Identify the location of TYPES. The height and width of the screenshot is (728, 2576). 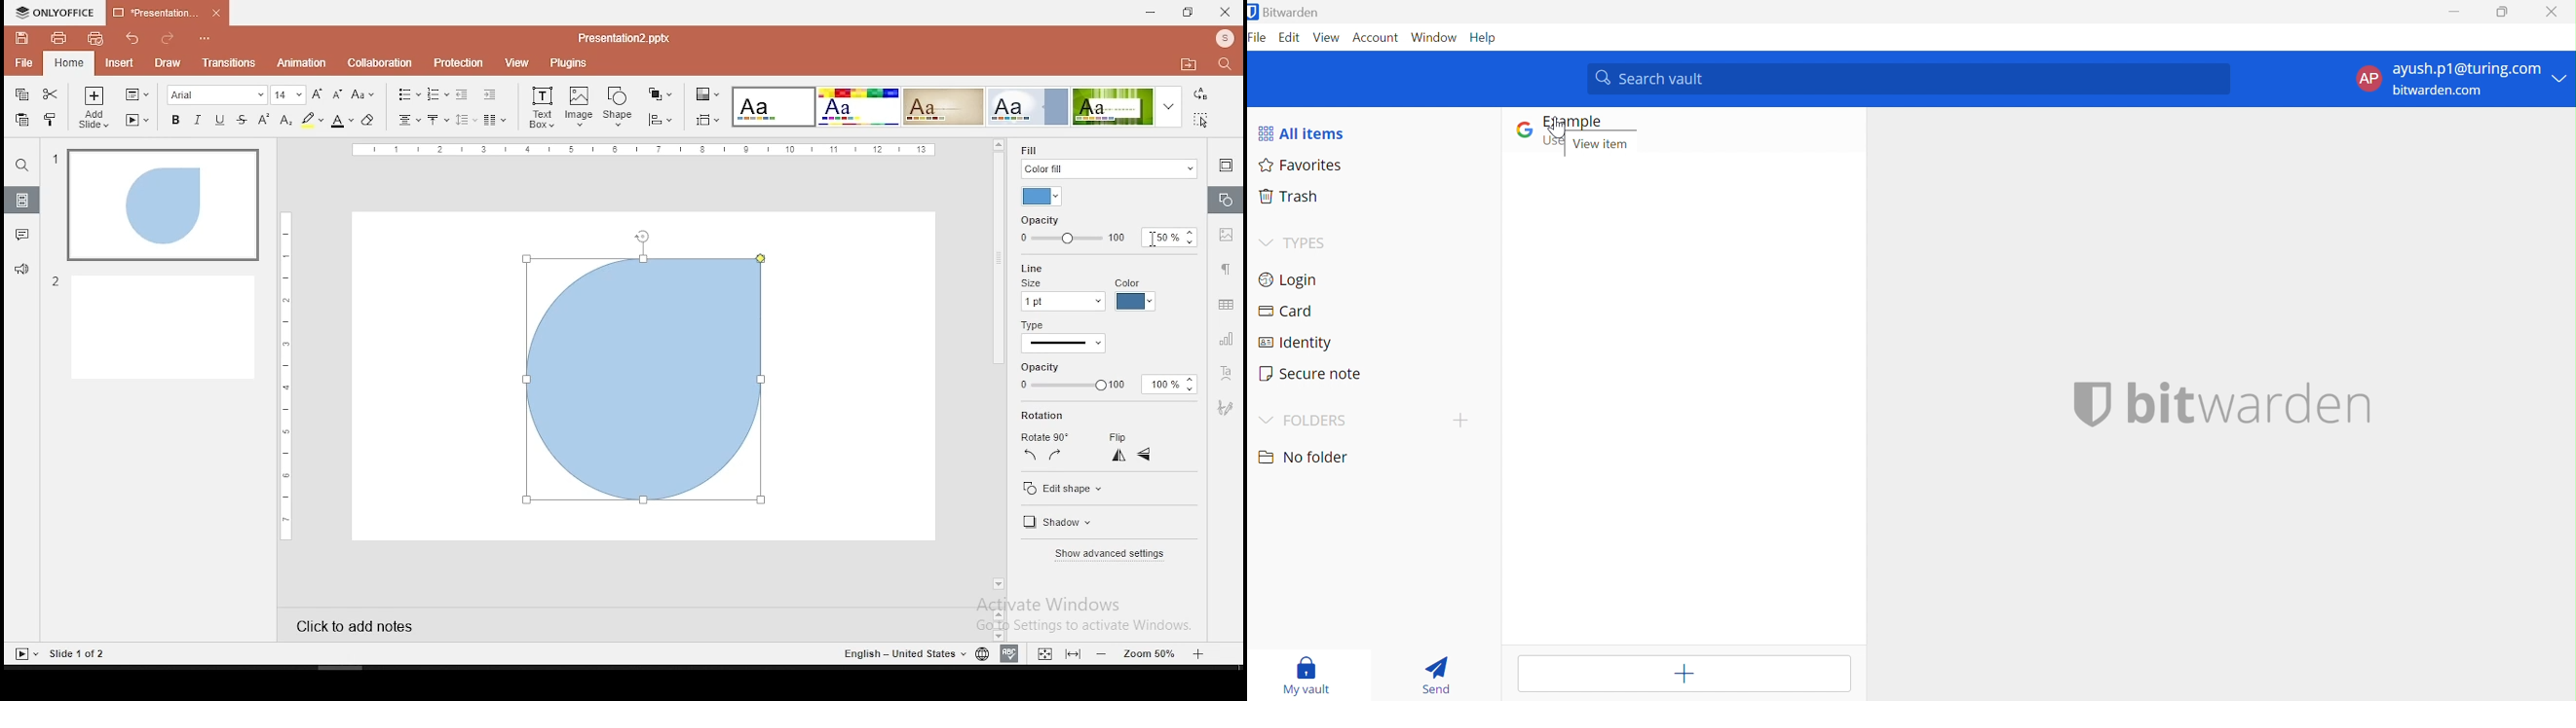
(1308, 242).